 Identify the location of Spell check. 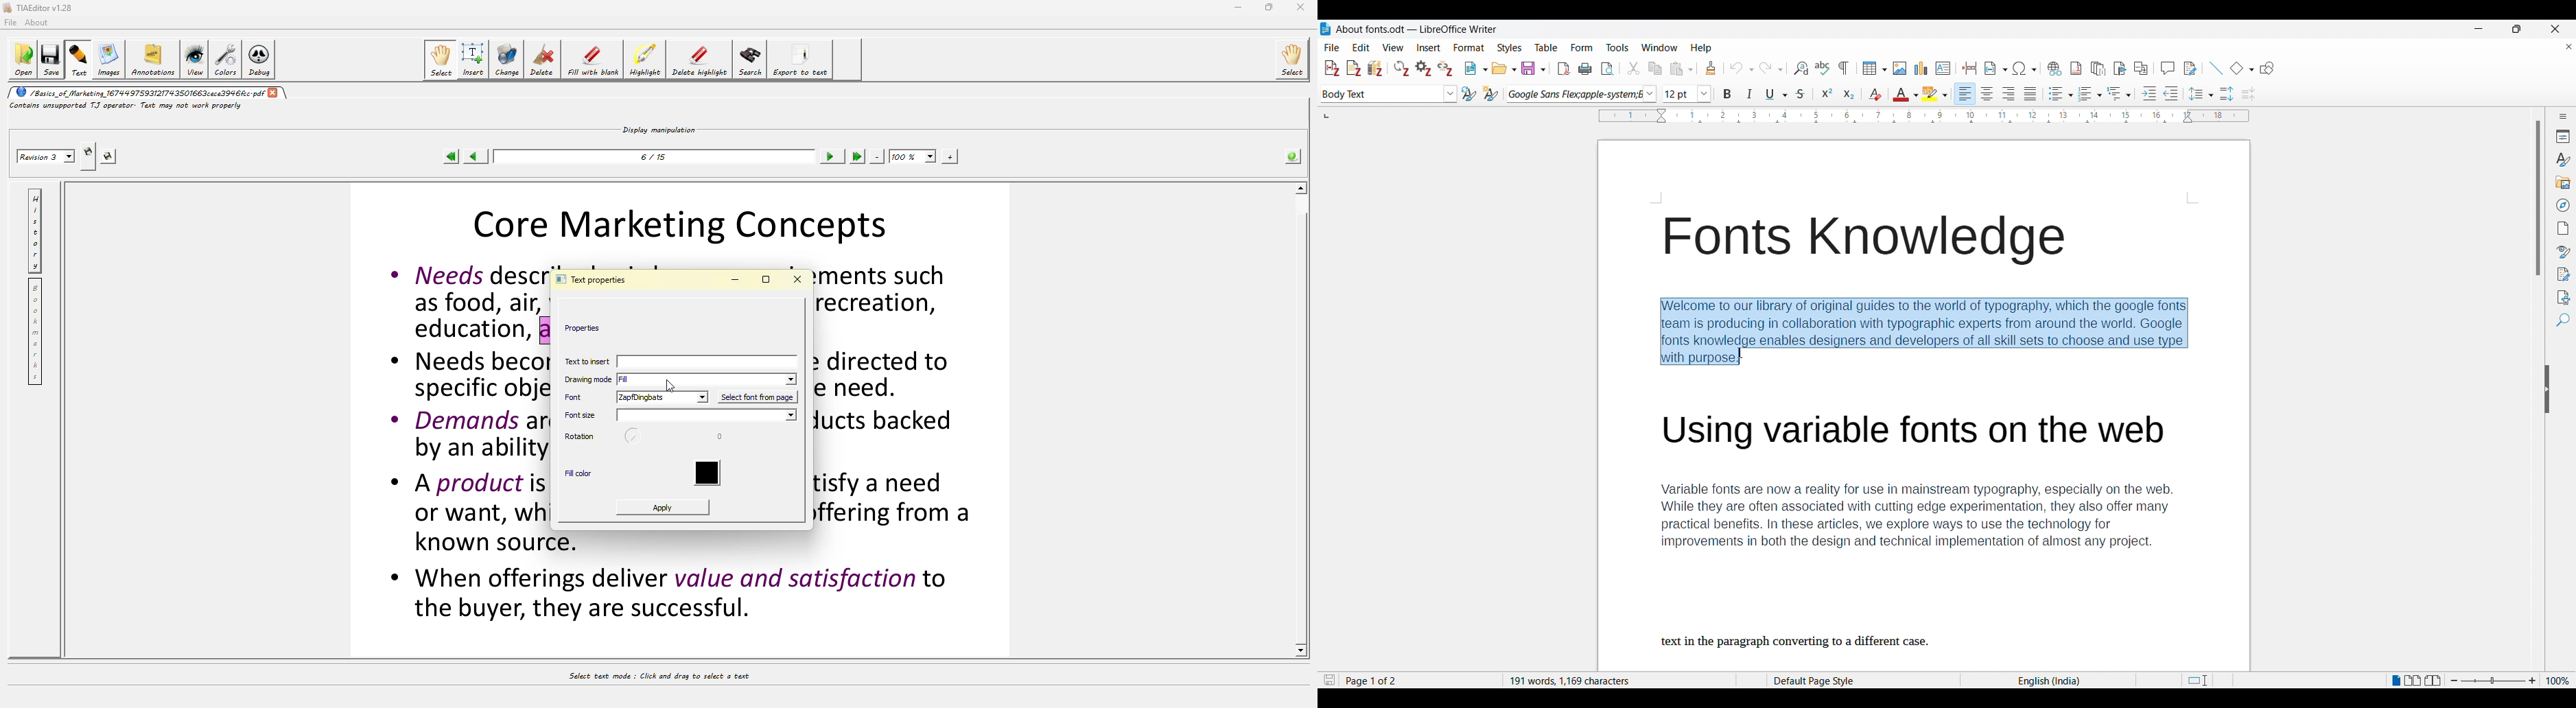
(1822, 68).